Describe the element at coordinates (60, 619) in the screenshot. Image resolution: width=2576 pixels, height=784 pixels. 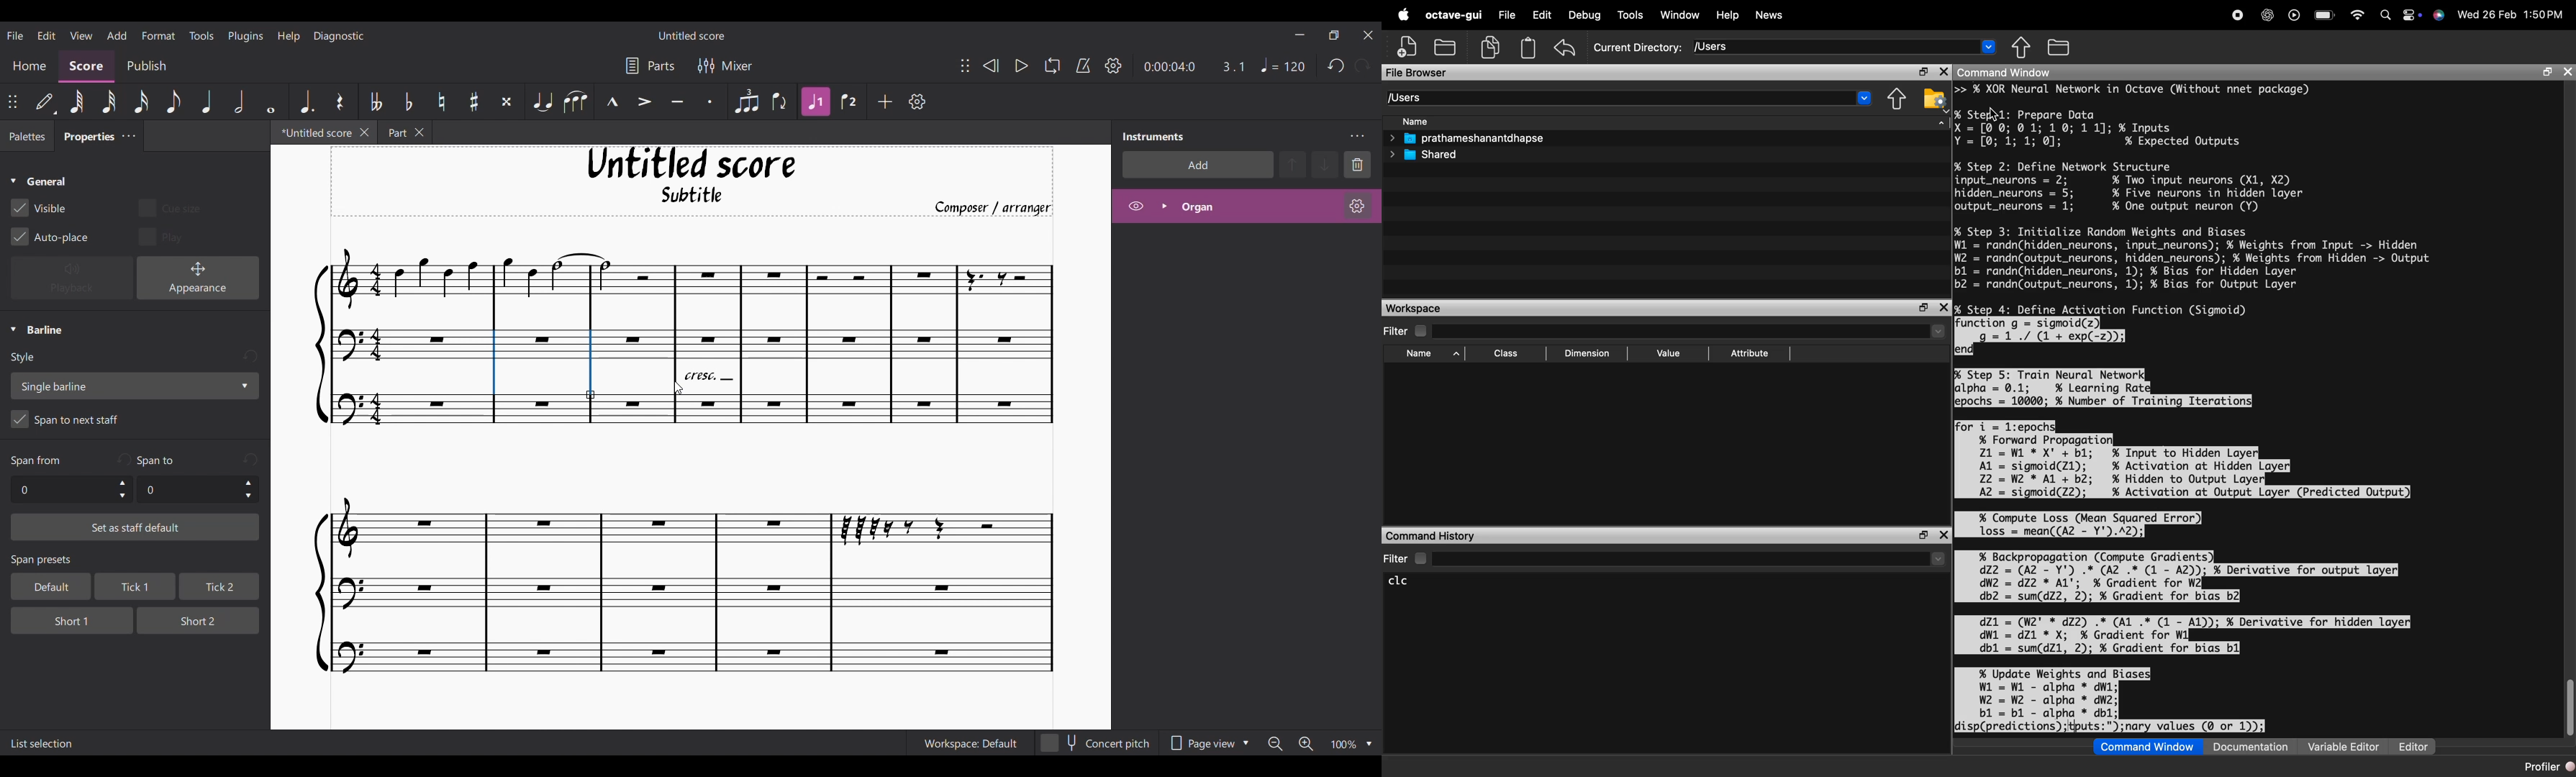
I see `short 1` at that location.